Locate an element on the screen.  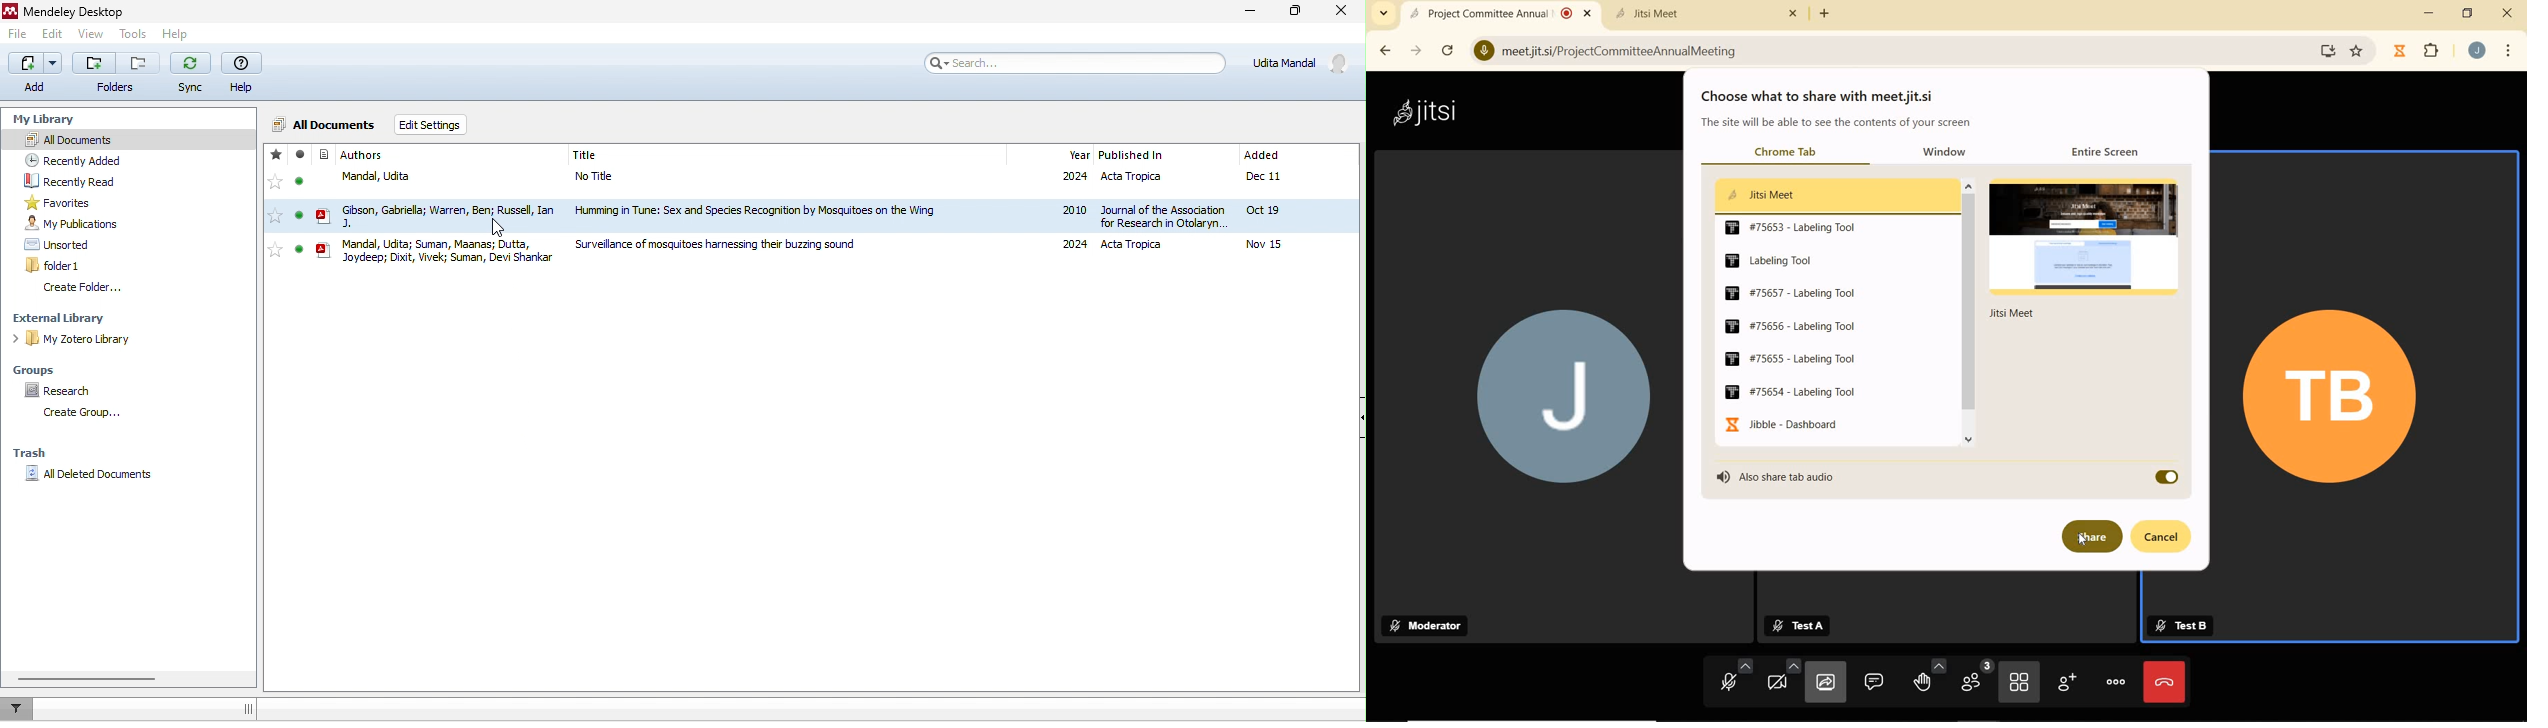
PARTICIPANTS is located at coordinates (1975, 681).